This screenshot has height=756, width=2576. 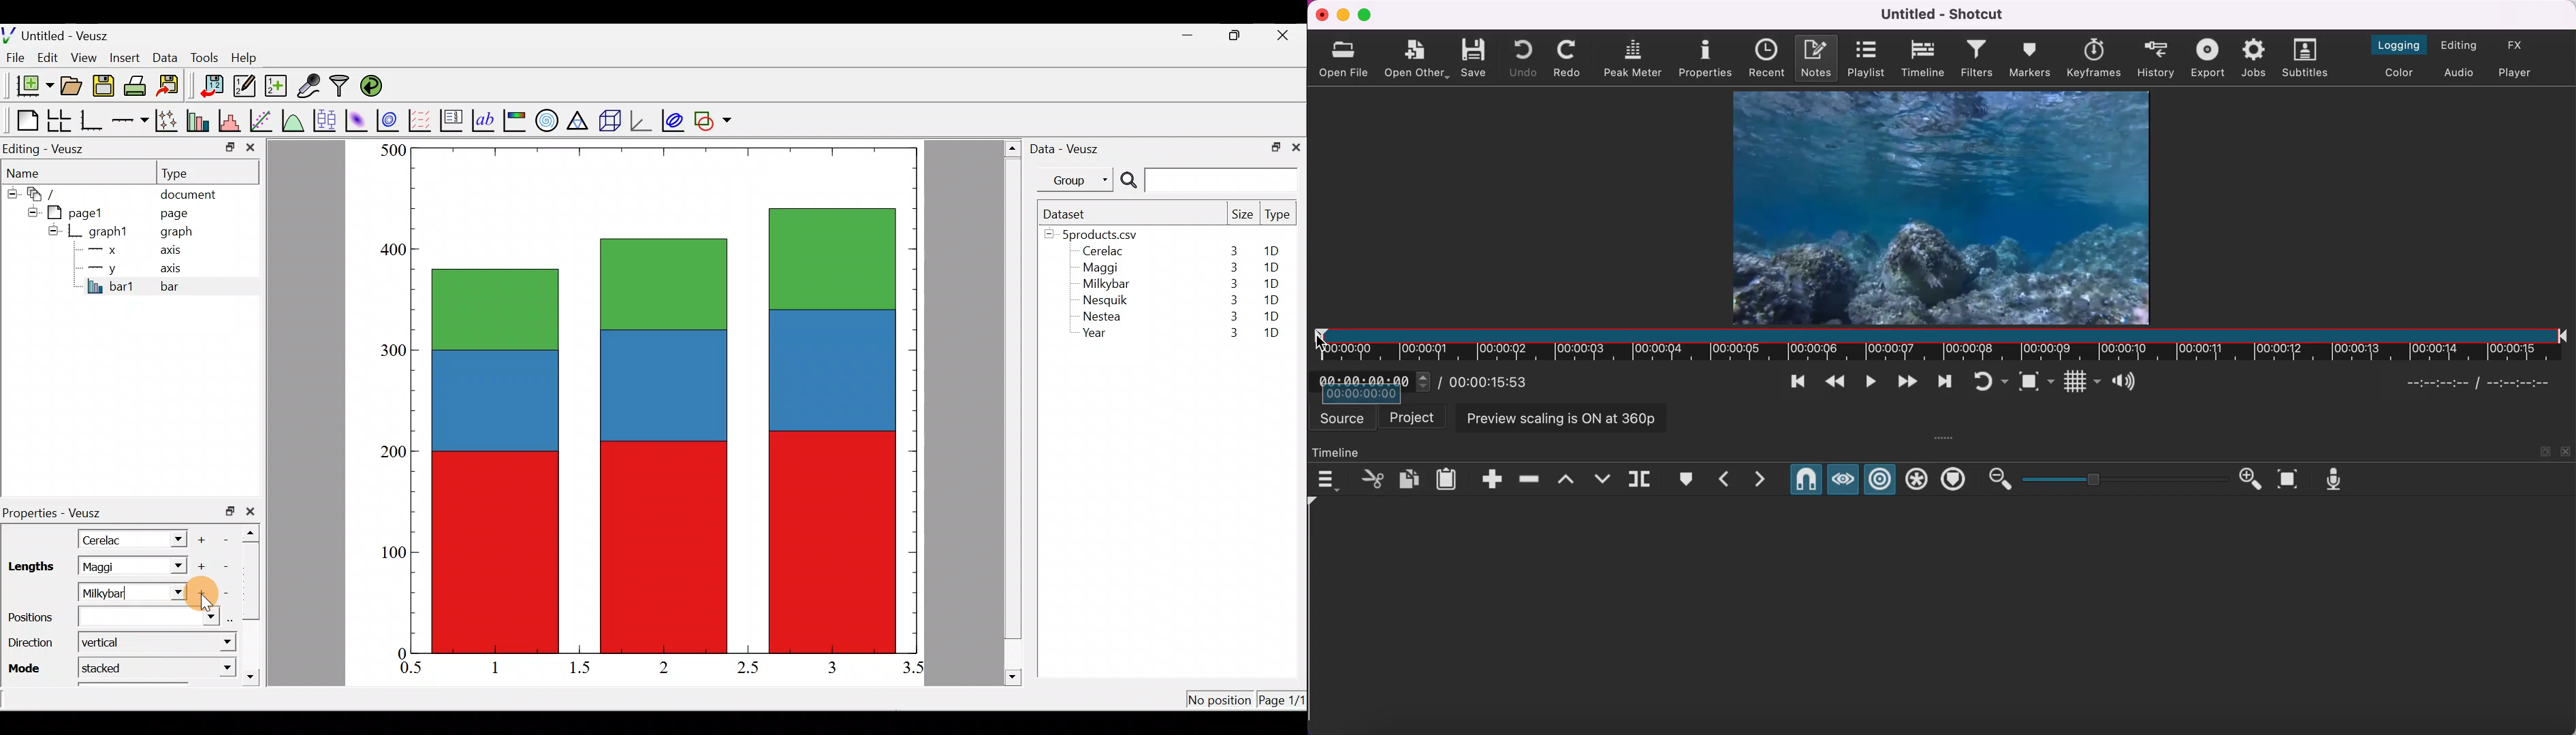 What do you see at coordinates (2082, 382) in the screenshot?
I see `` at bounding box center [2082, 382].